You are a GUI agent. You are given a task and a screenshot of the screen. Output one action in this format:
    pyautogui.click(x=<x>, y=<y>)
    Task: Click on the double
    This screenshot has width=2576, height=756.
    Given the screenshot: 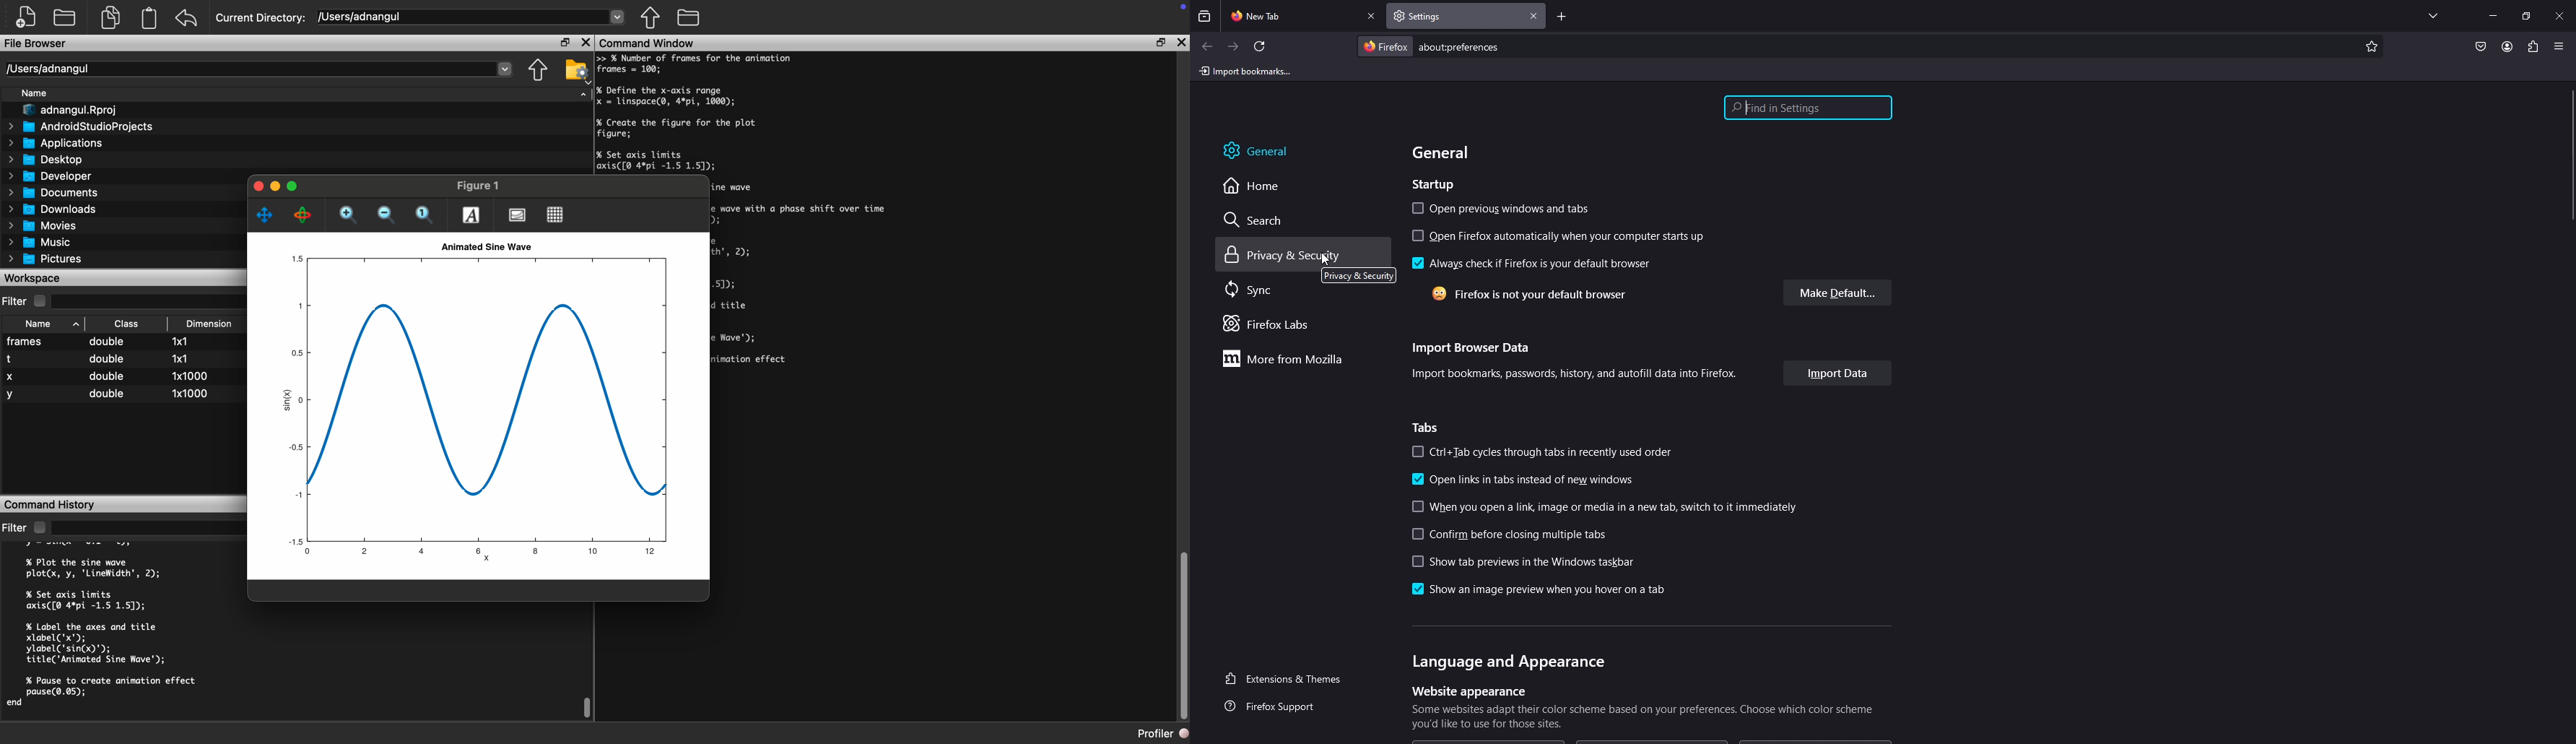 What is the action you would take?
    pyautogui.click(x=108, y=342)
    